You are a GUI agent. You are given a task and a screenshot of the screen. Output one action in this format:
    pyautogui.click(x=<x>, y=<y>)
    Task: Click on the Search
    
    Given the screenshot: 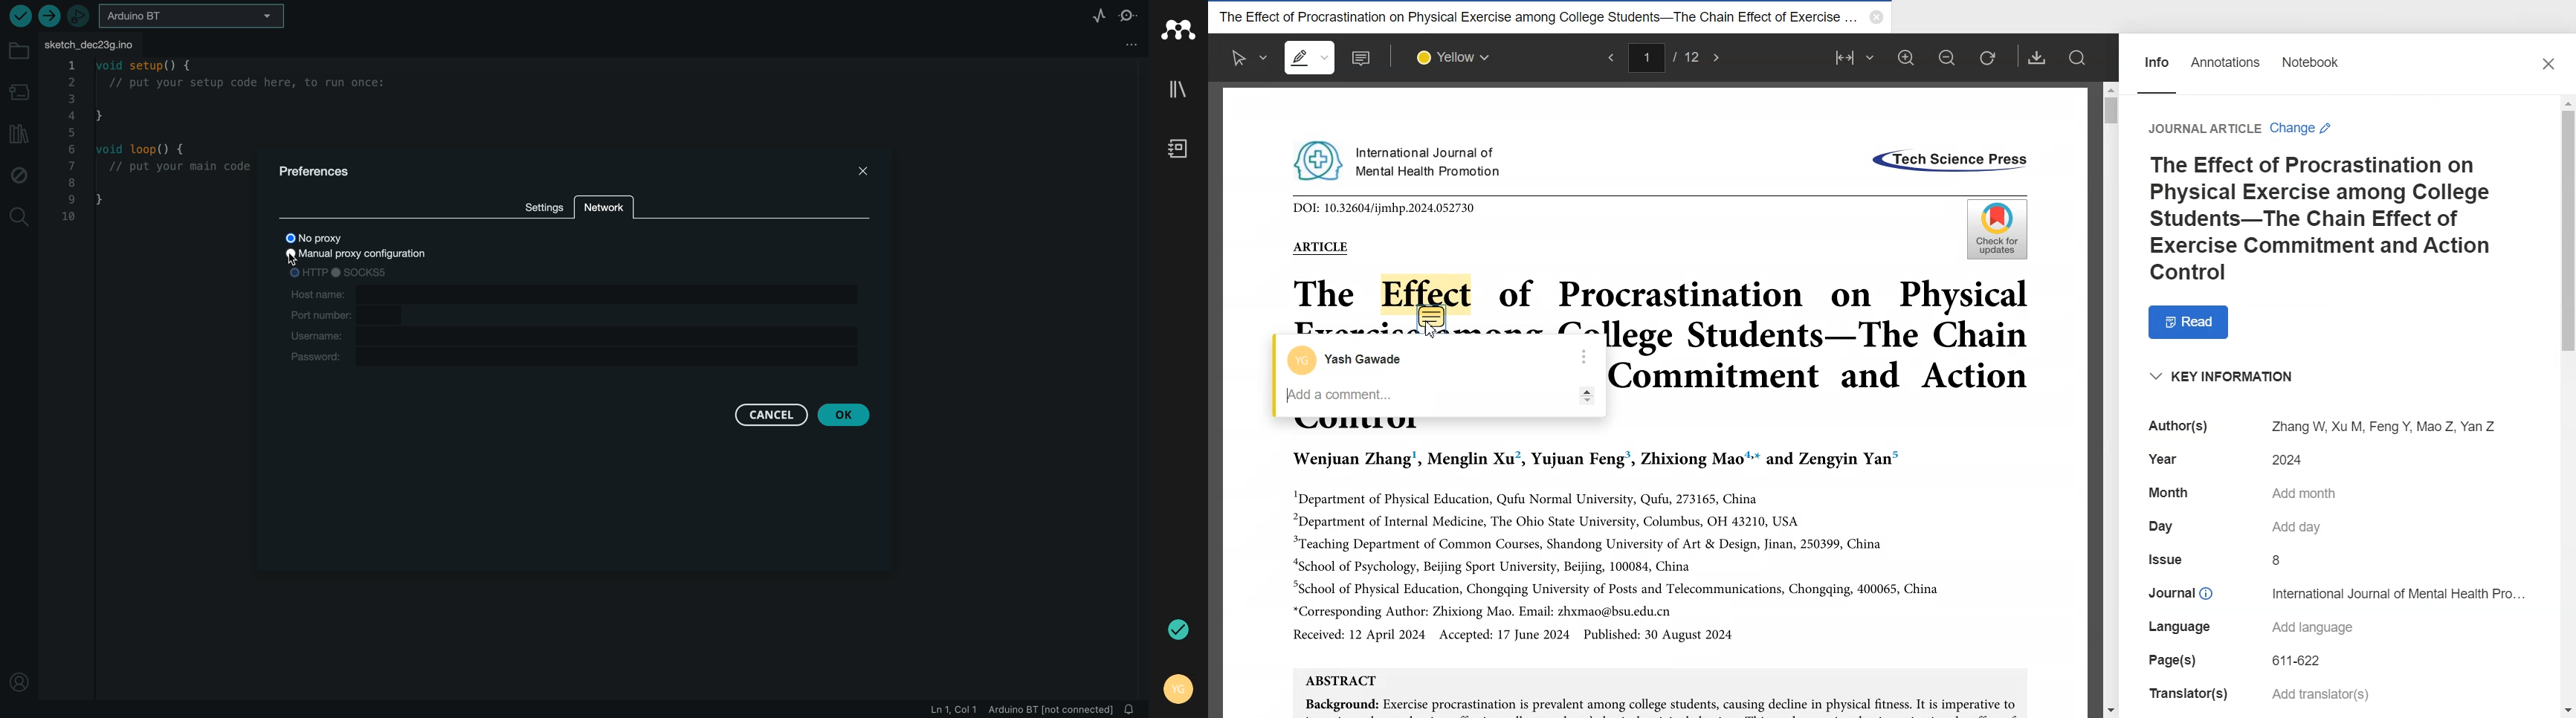 What is the action you would take?
    pyautogui.click(x=2079, y=57)
    